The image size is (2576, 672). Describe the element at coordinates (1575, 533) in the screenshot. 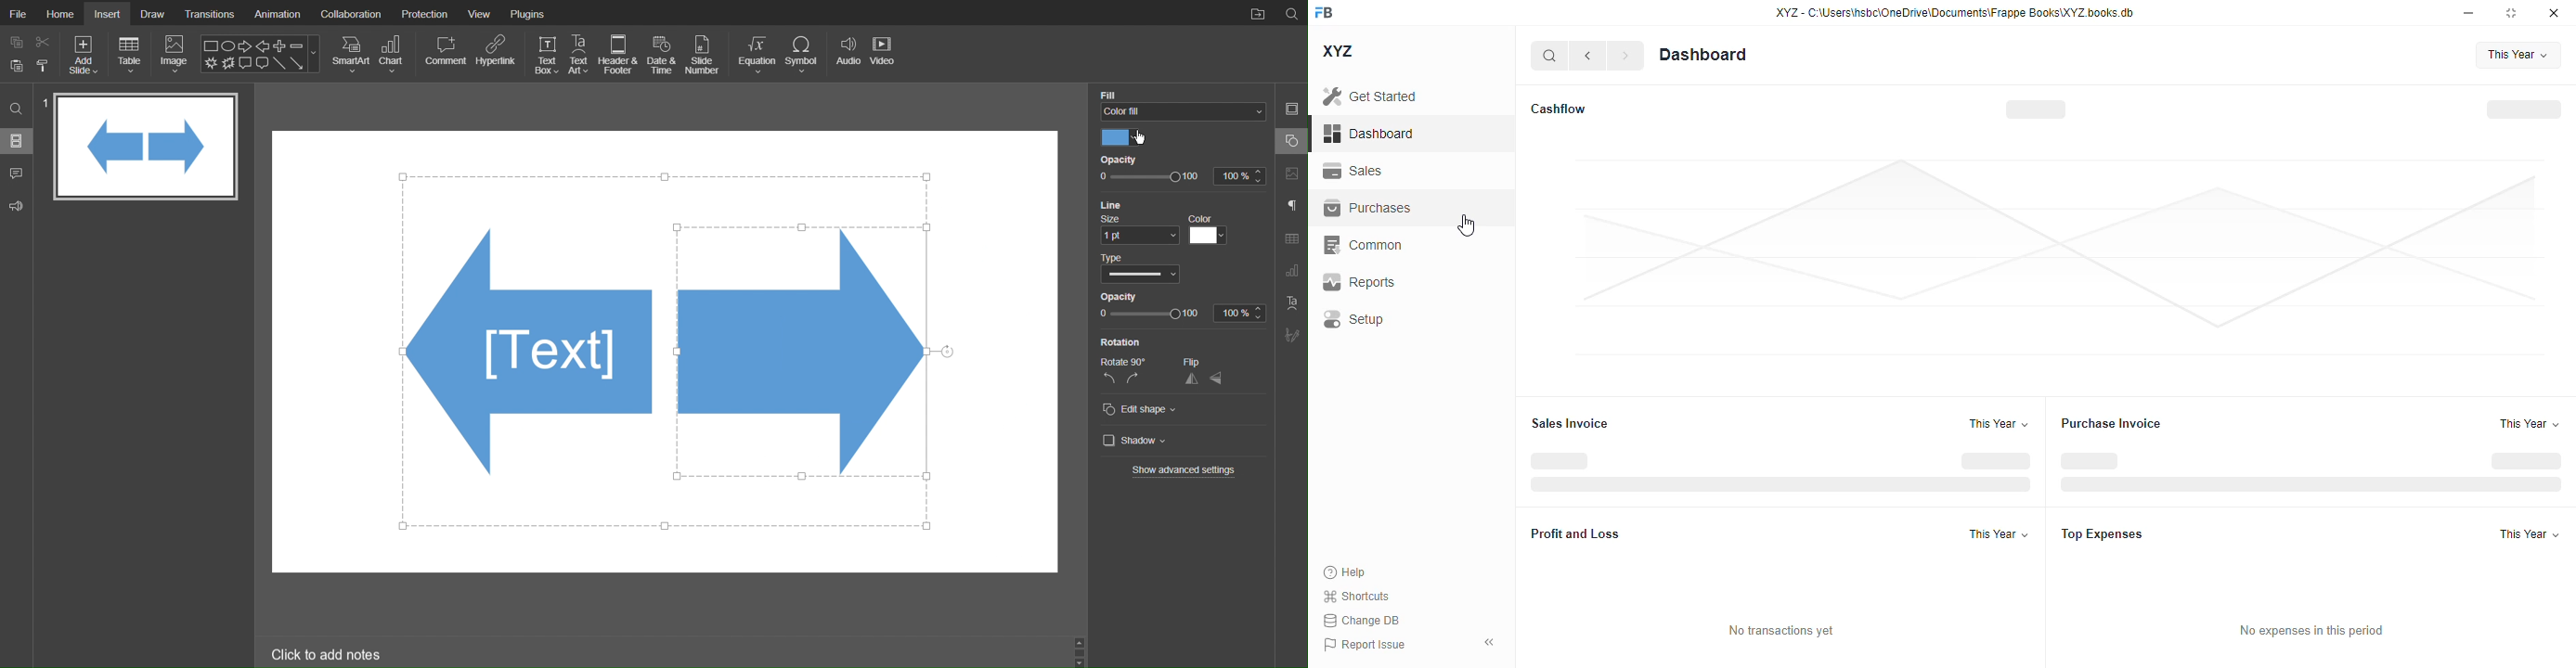

I see `profit and loss` at that location.